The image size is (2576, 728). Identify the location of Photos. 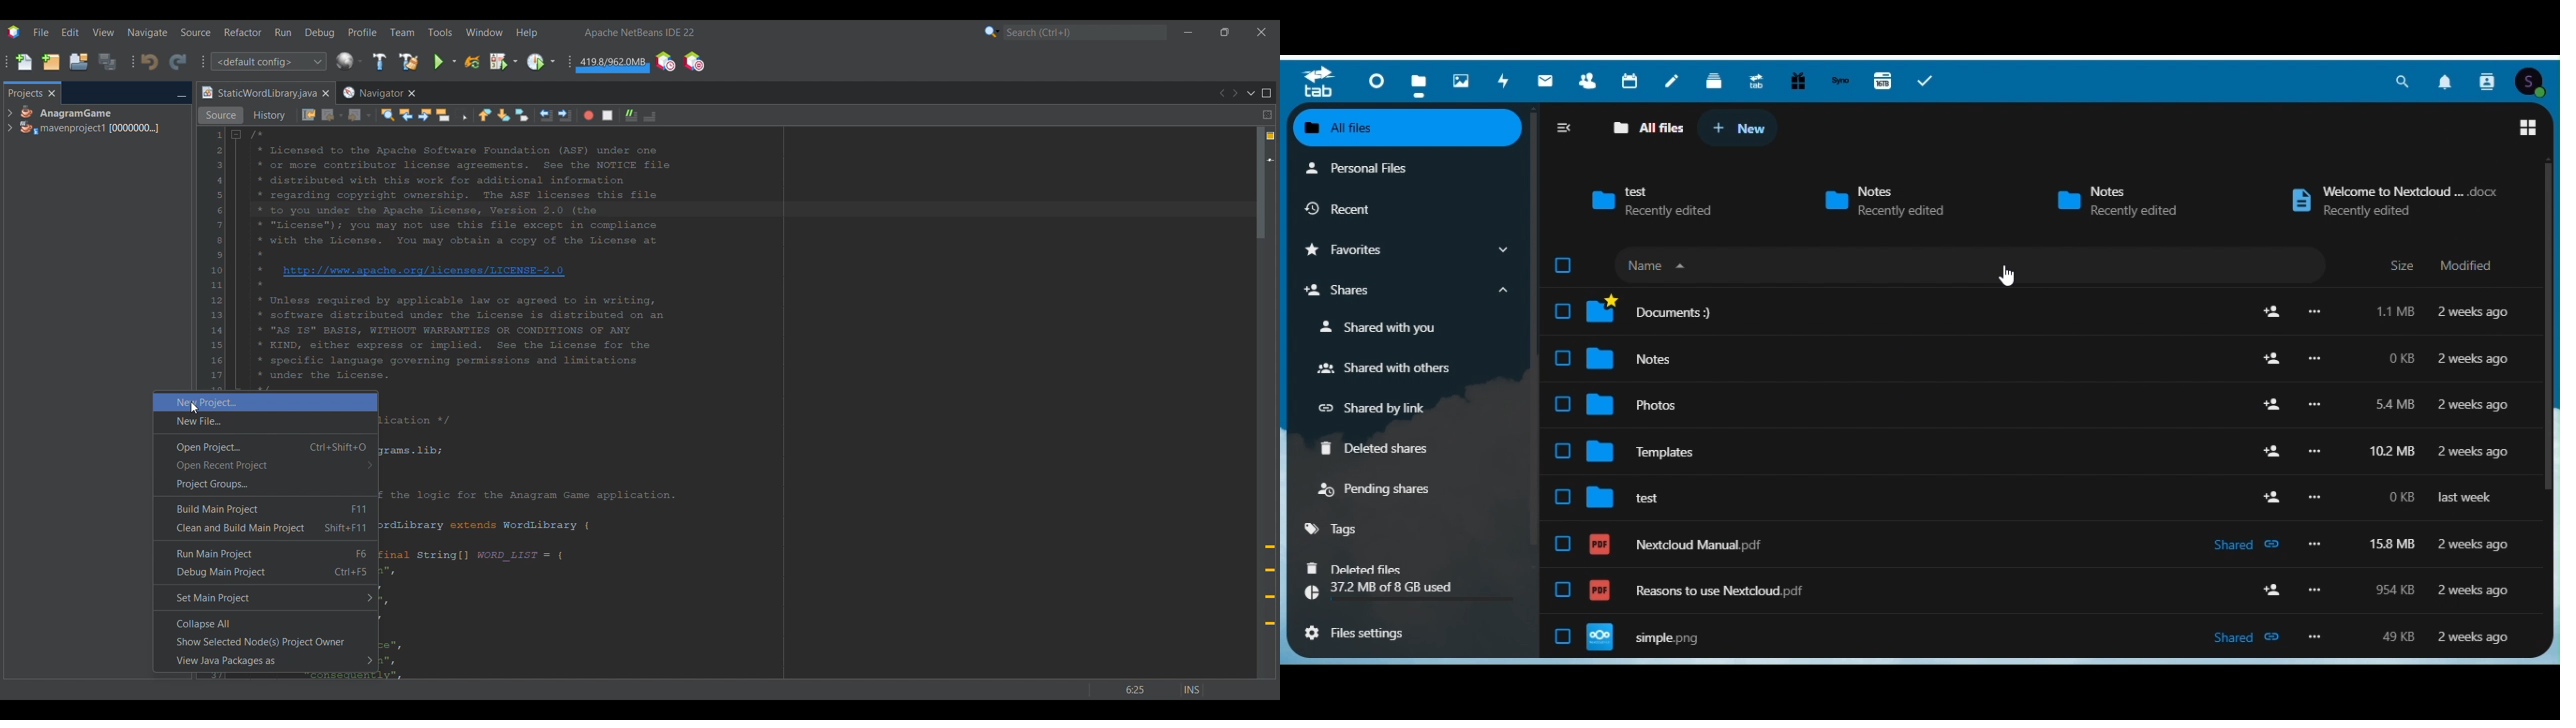
(1463, 80).